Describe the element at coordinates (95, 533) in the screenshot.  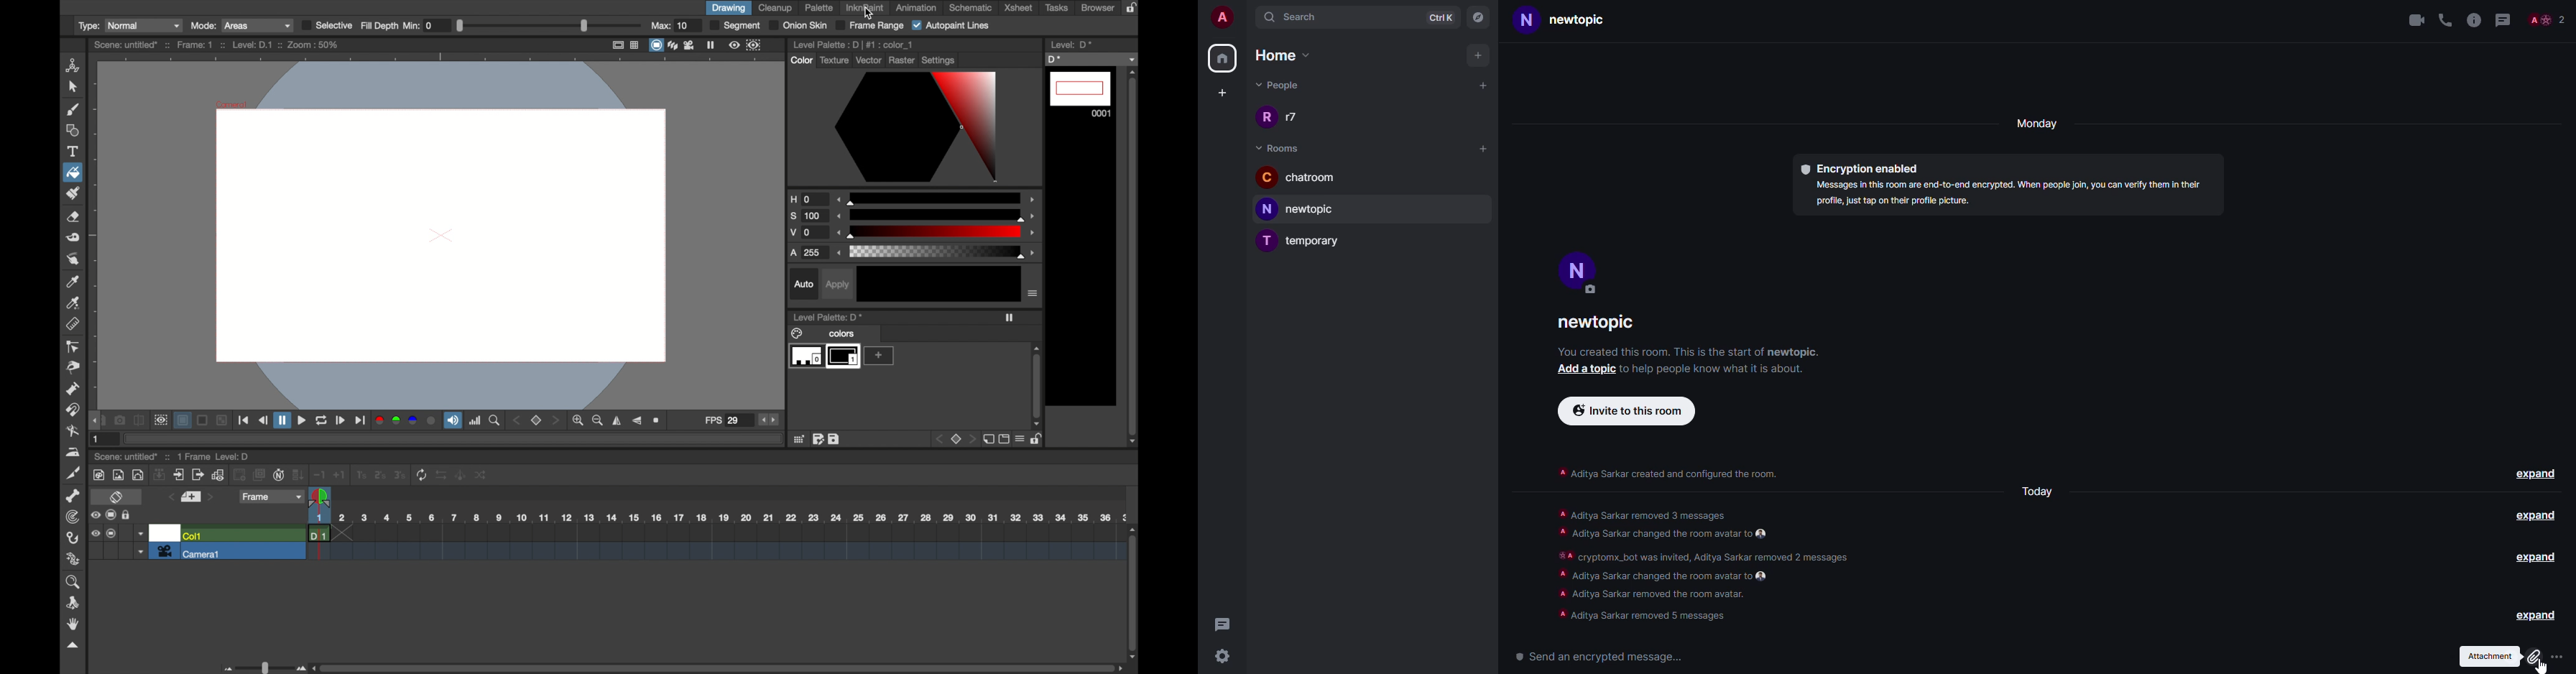
I see `eye` at that location.